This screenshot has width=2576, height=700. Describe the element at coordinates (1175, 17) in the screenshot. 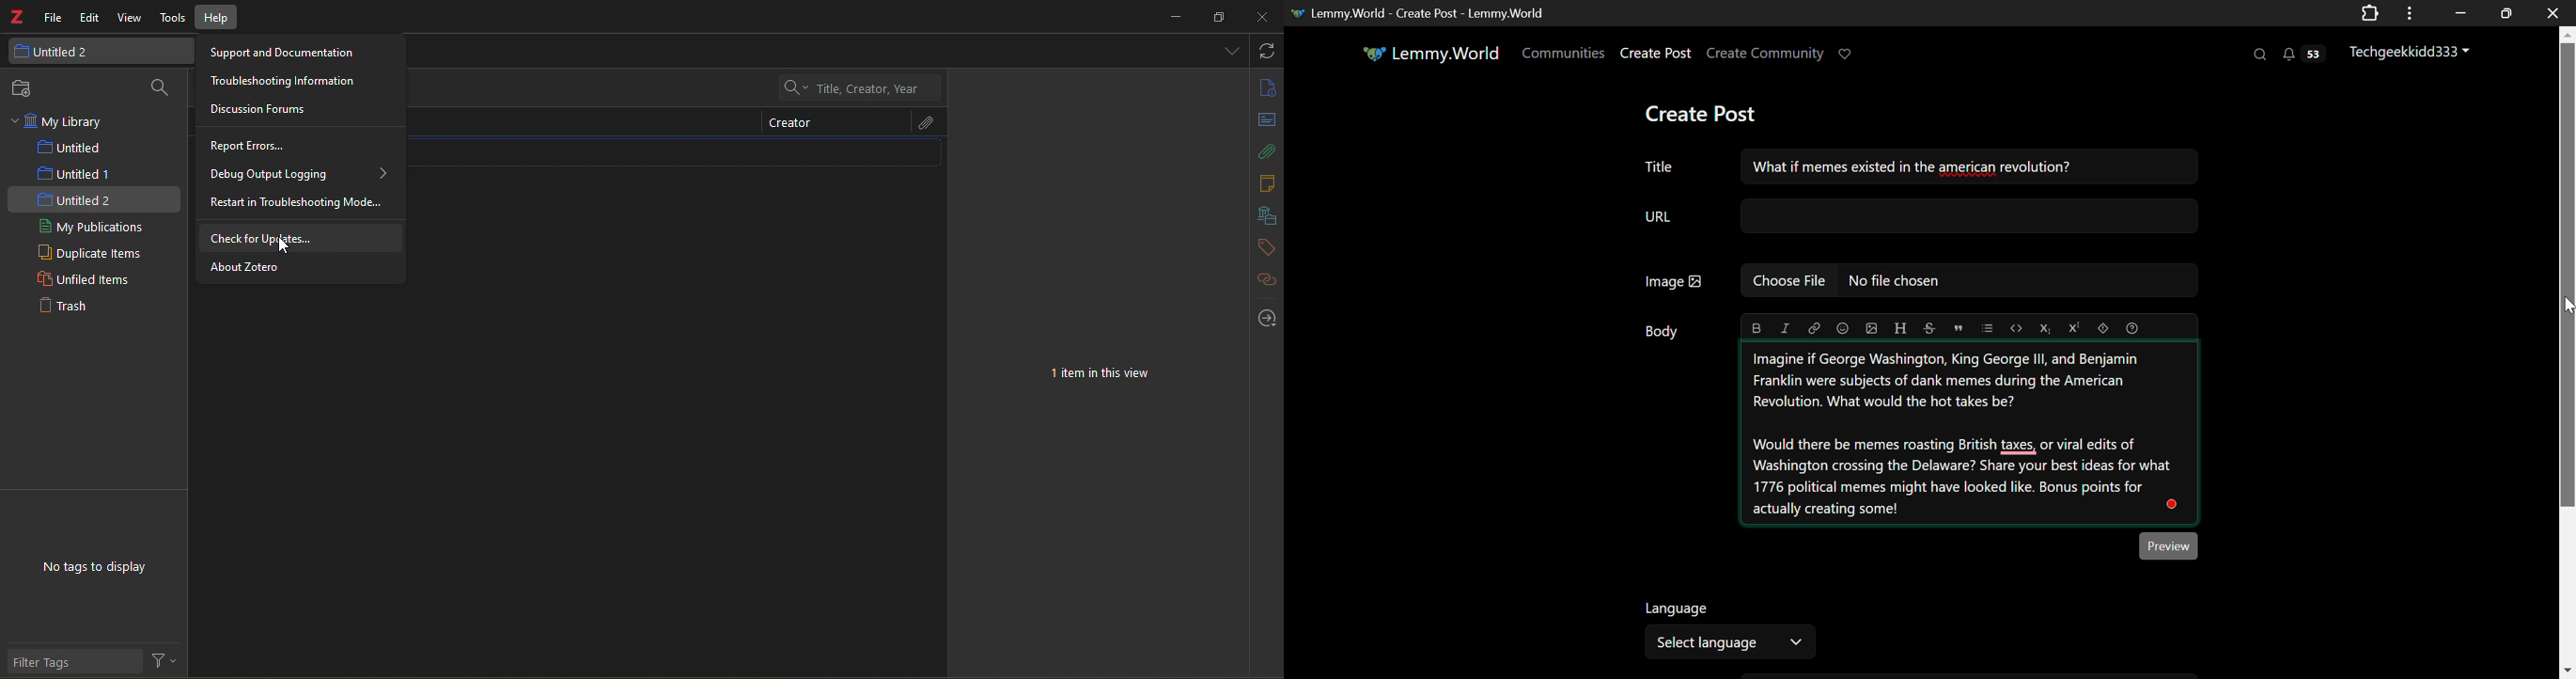

I see `minimize` at that location.